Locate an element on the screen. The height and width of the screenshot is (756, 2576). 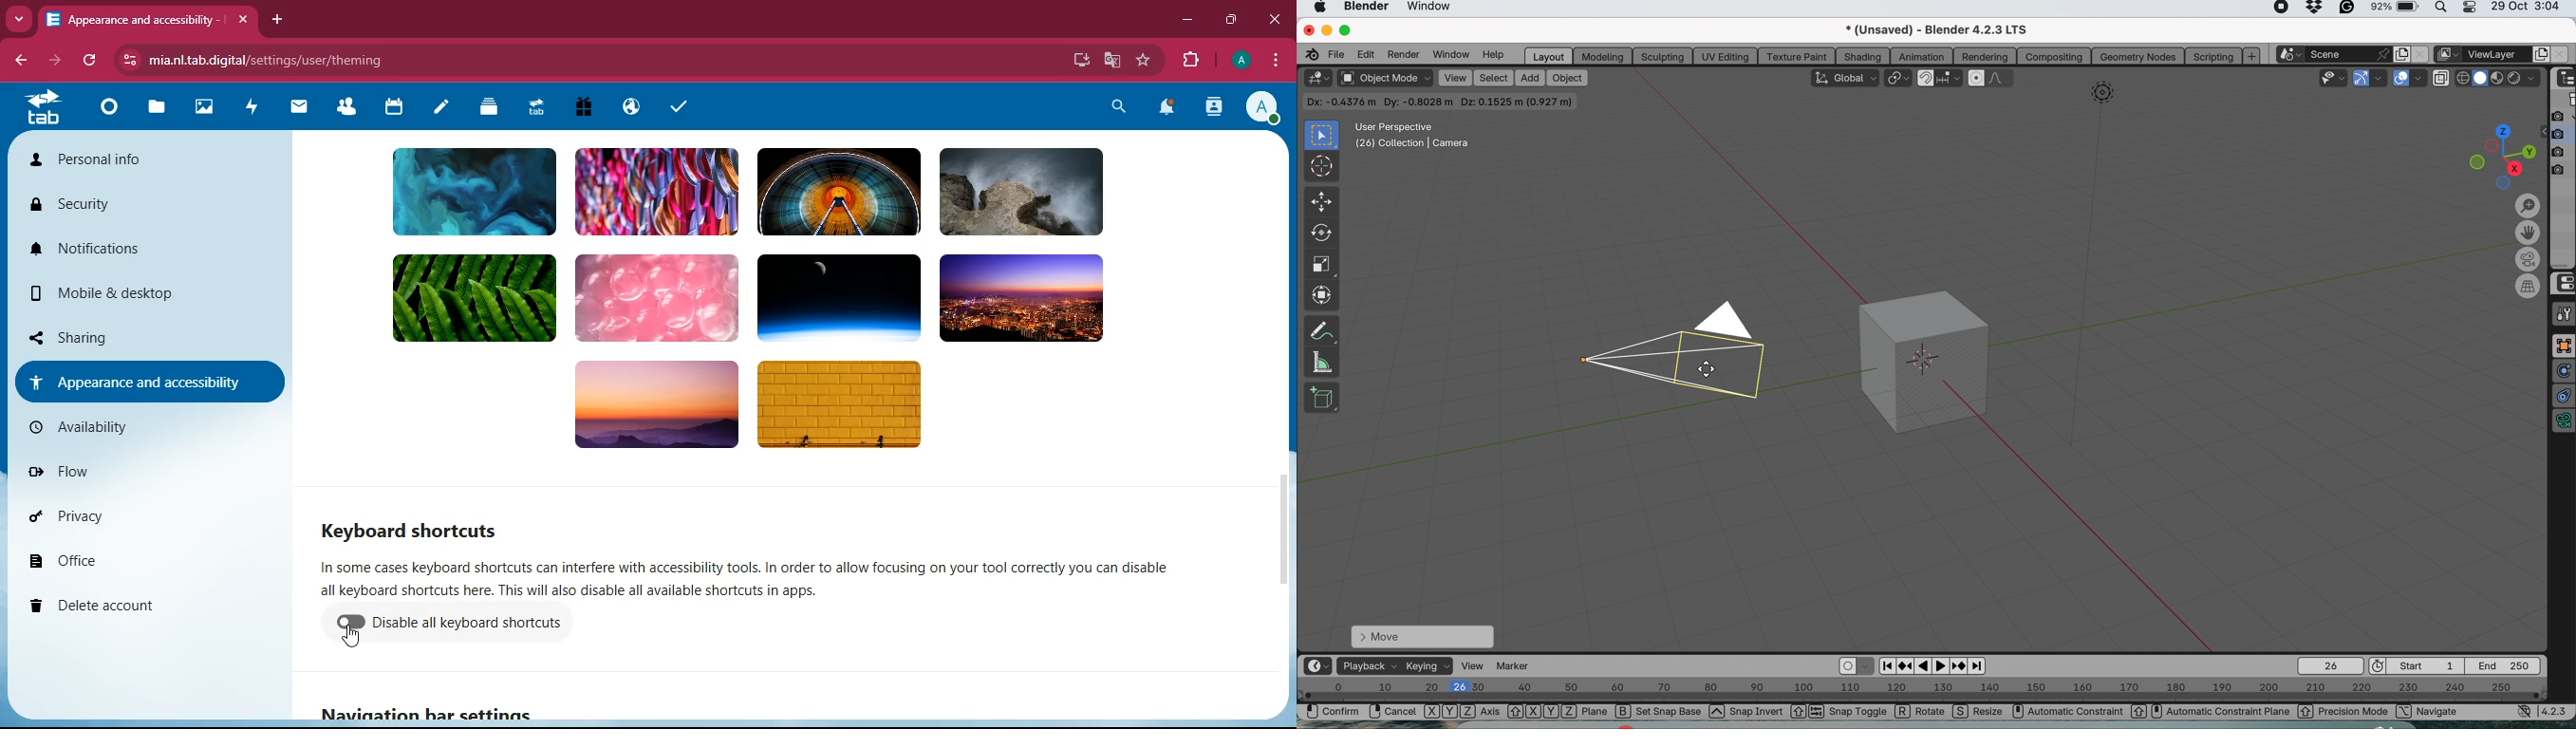
cancel is located at coordinates (1393, 711).